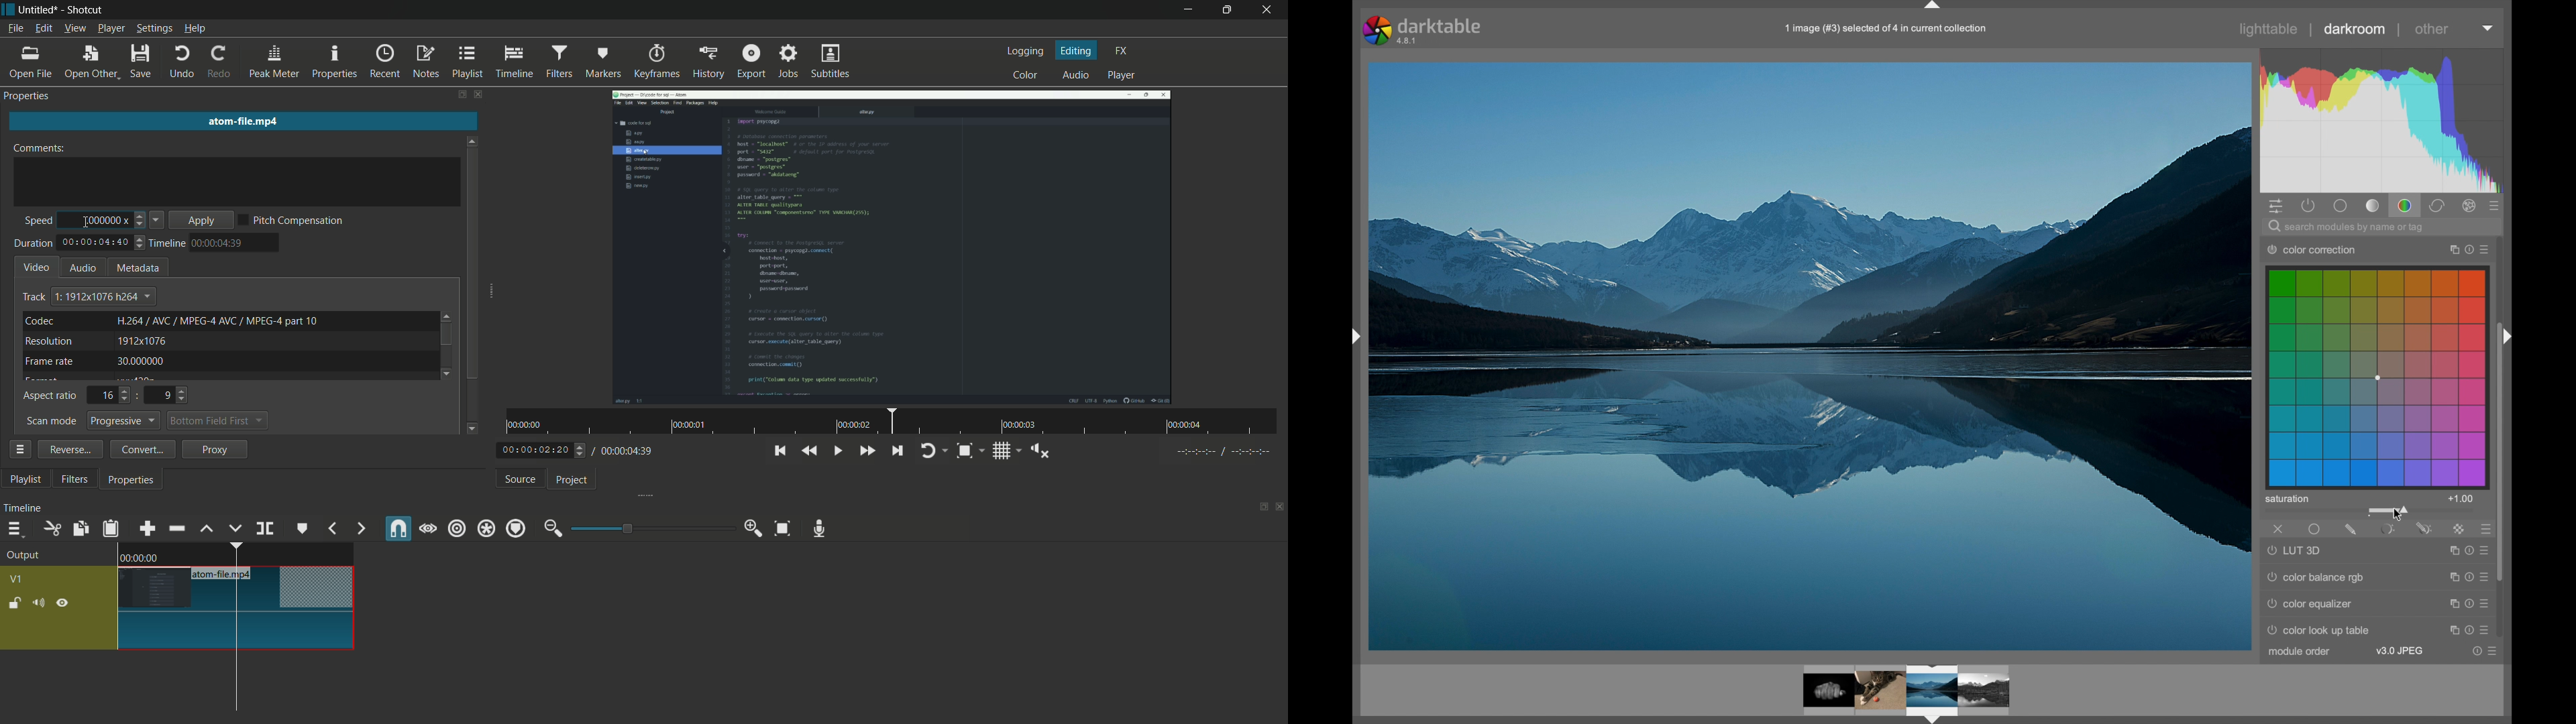  I want to click on resolution, so click(48, 341).